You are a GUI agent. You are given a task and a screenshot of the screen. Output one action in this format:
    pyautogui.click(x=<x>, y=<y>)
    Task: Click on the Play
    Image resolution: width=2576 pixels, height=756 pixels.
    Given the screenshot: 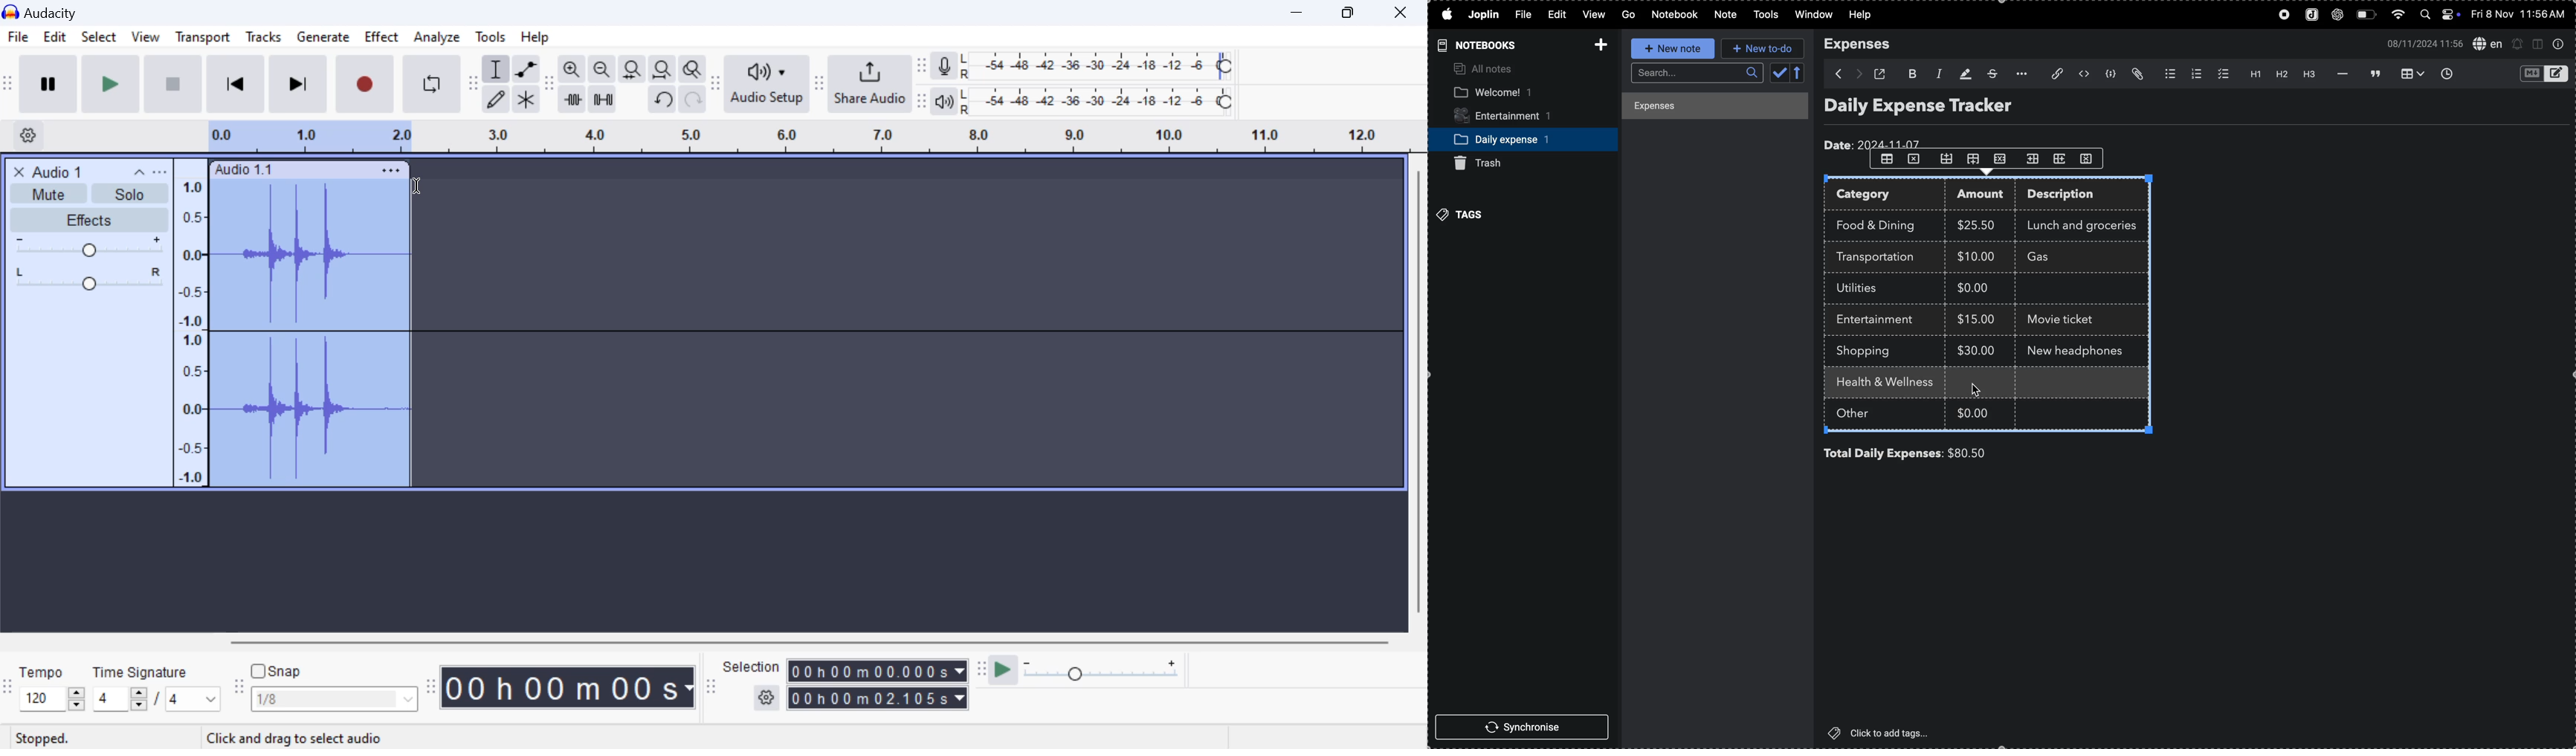 What is the action you would take?
    pyautogui.click(x=112, y=83)
    